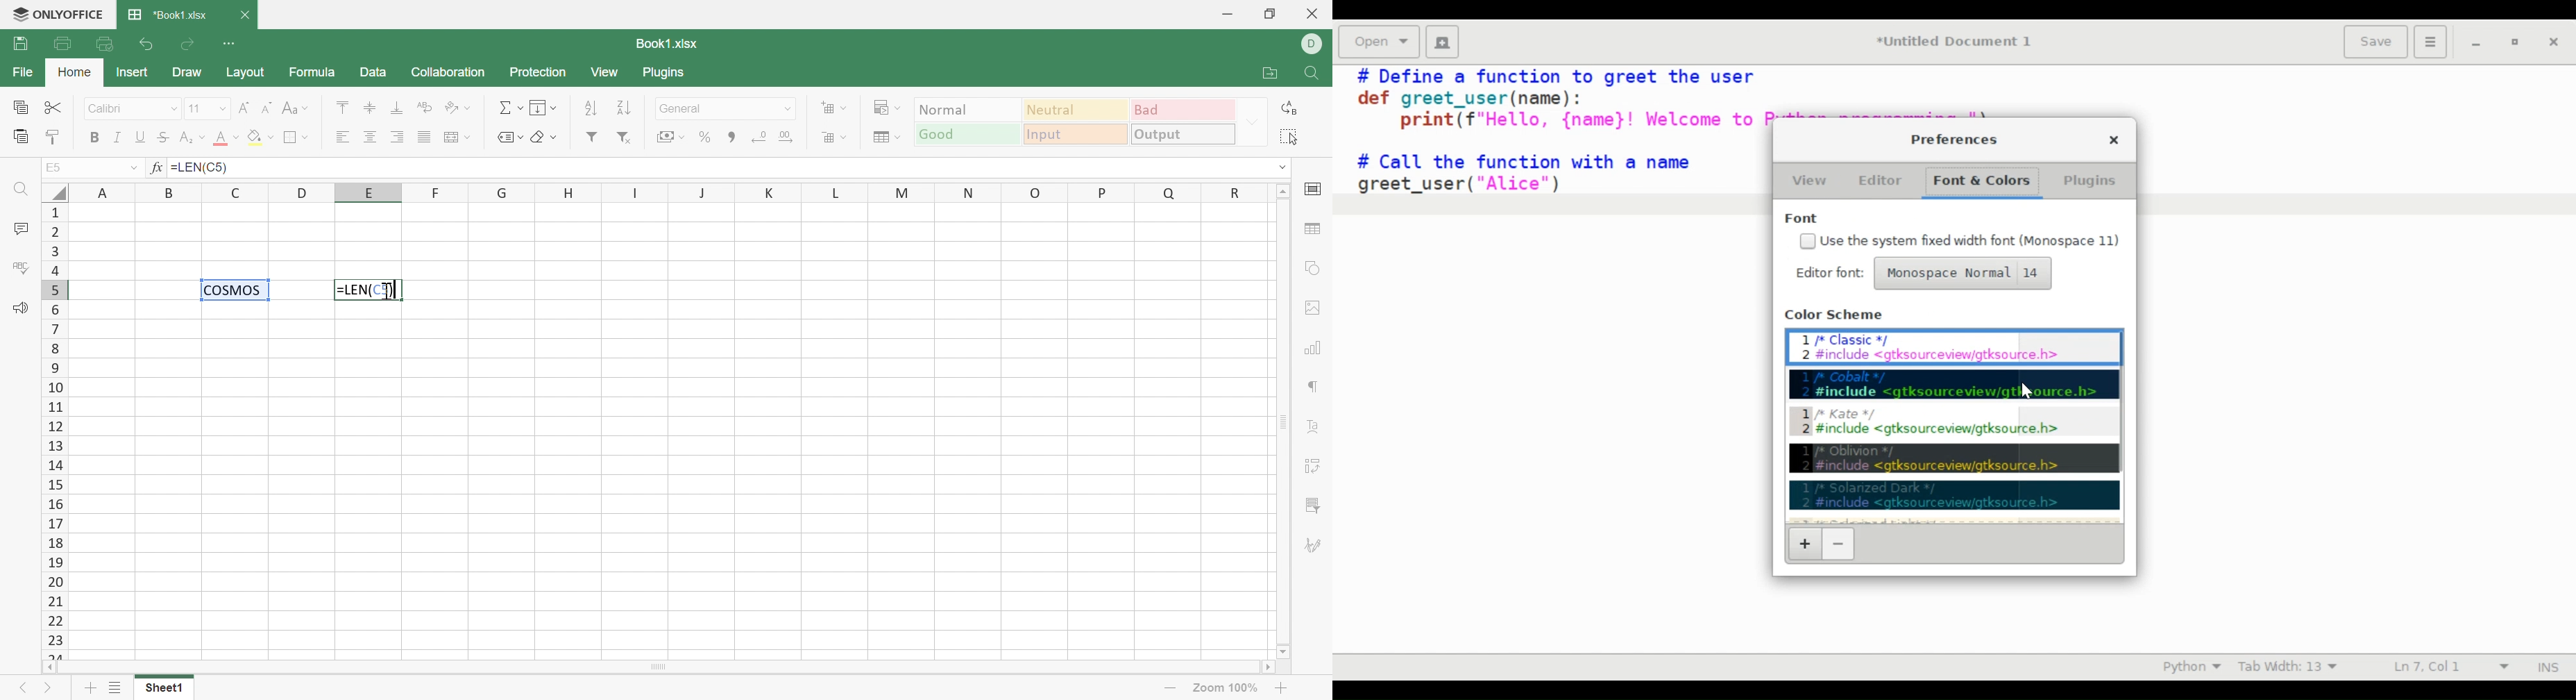  Describe the element at coordinates (1961, 274) in the screenshot. I see `Monospace Normal 14` at that location.